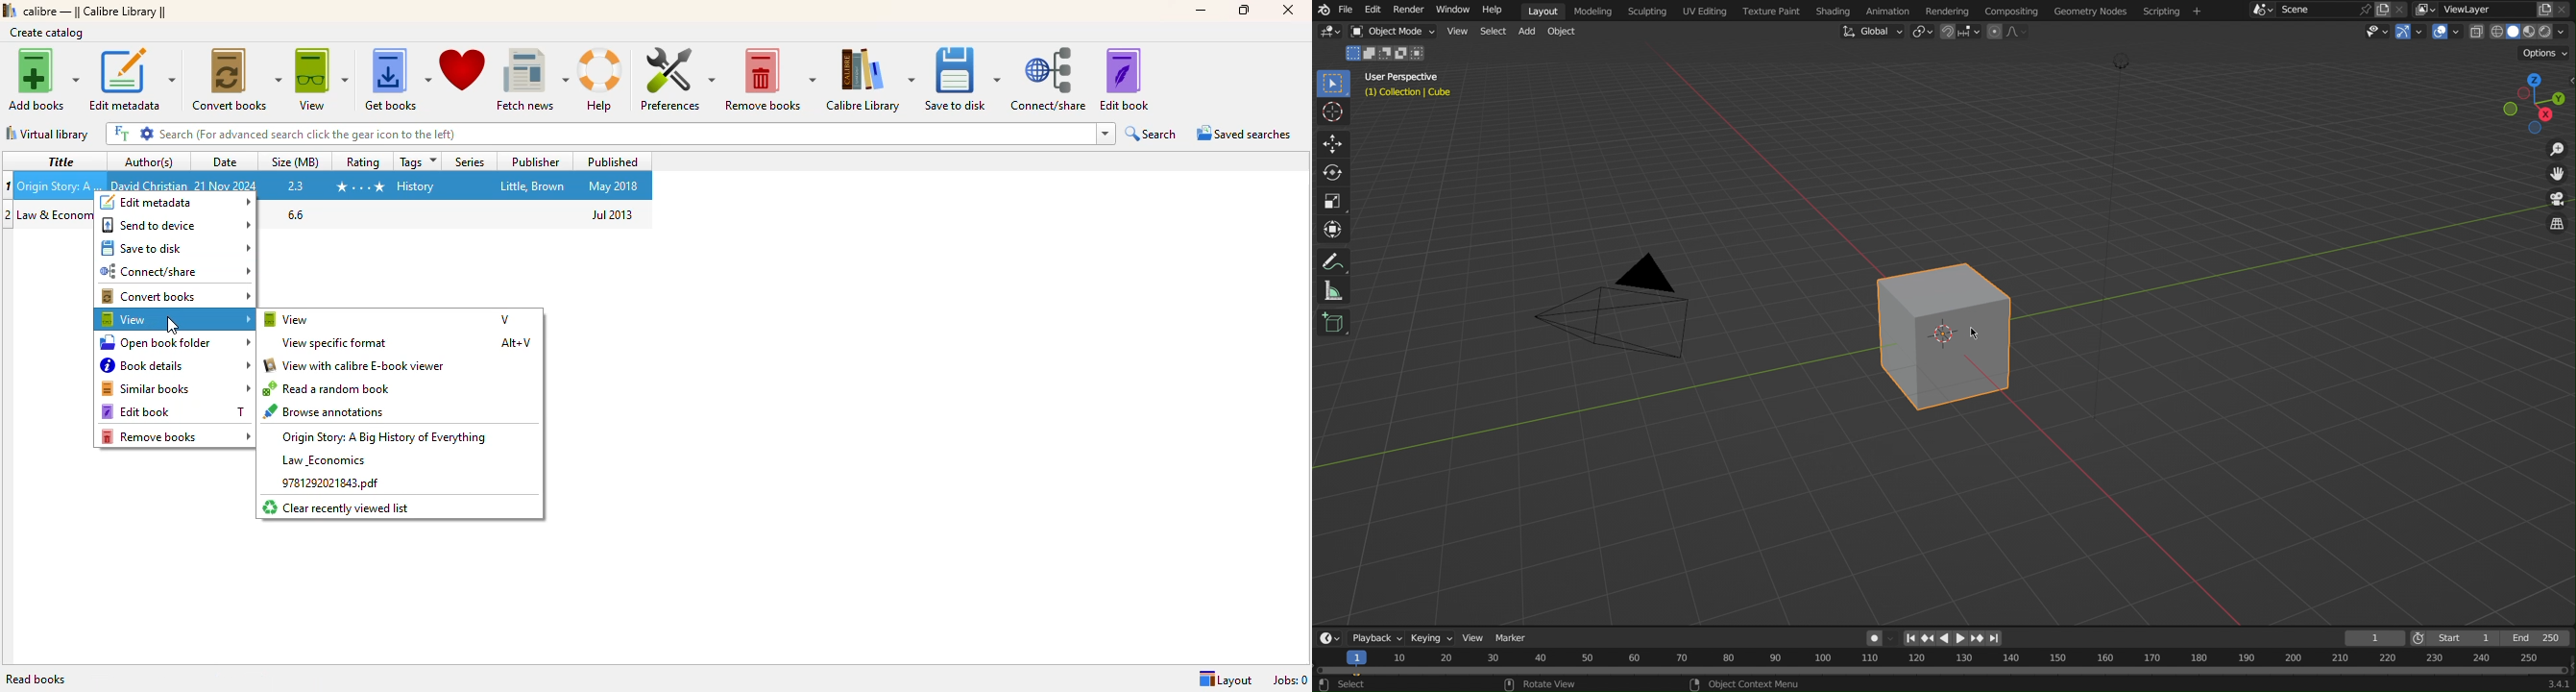  I want to click on maximize, so click(1244, 11).